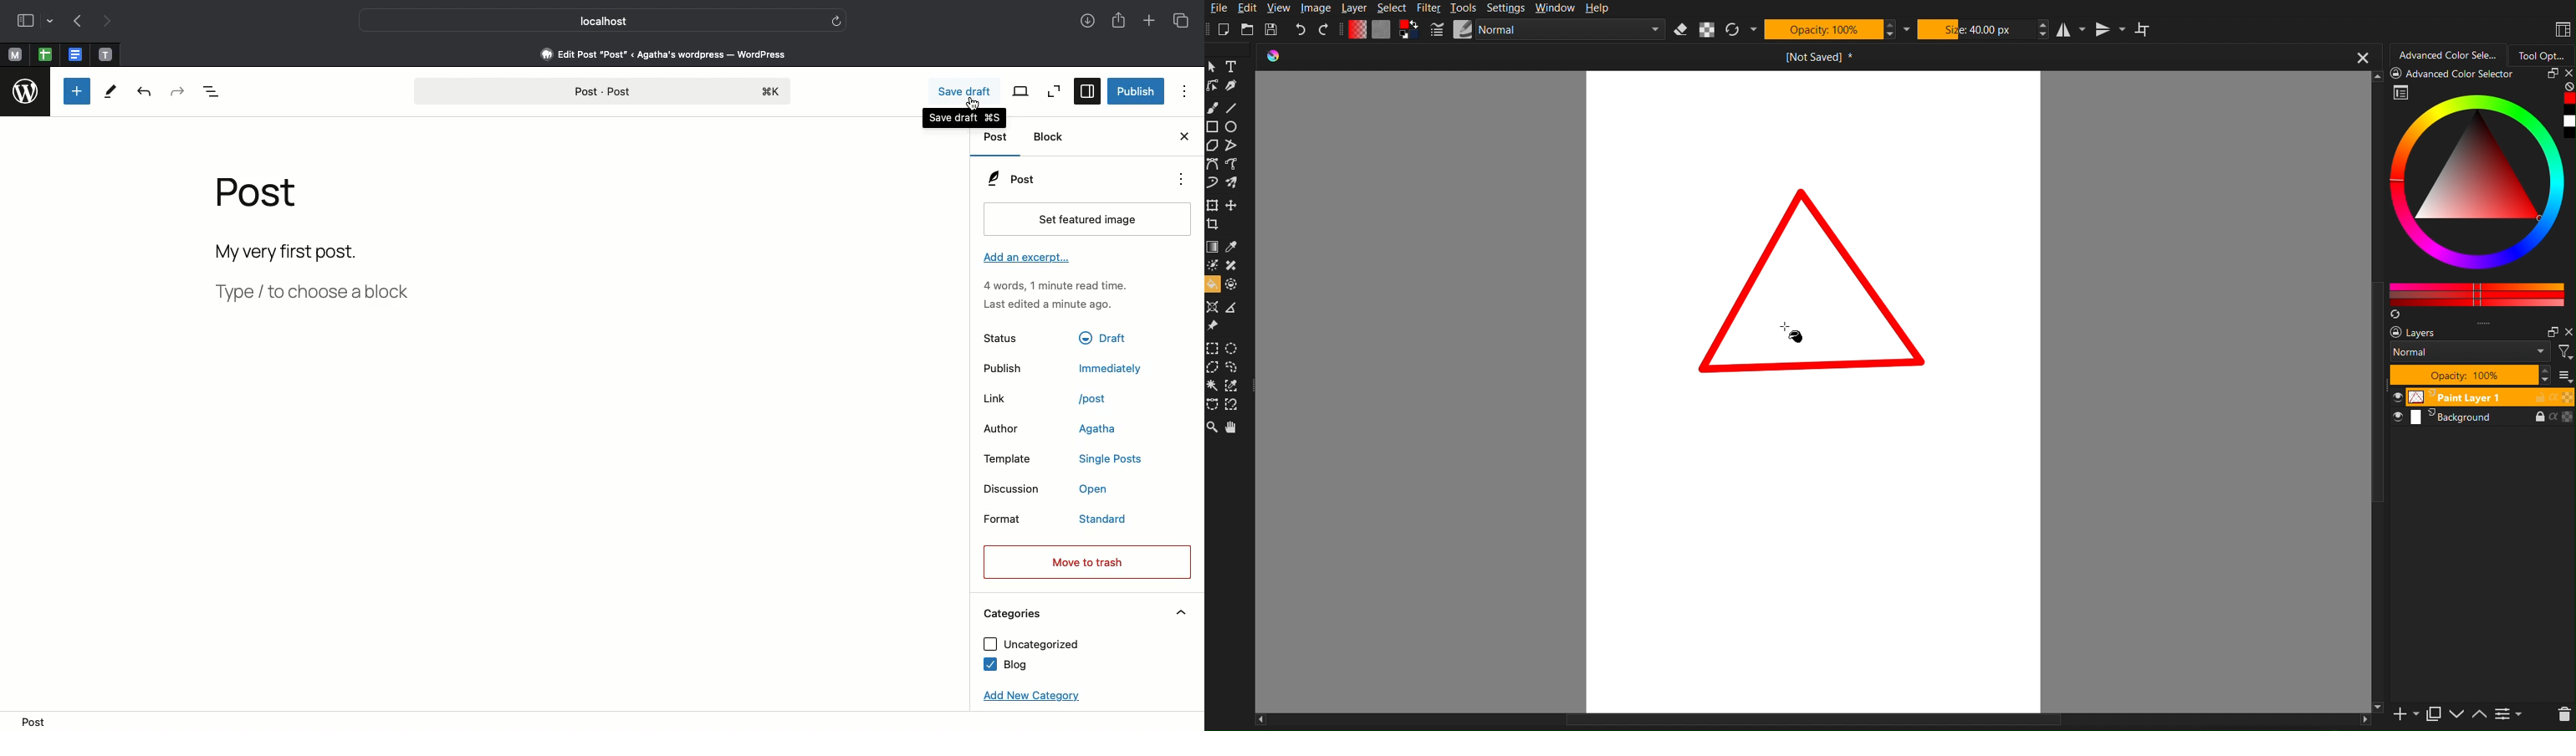 This screenshot has width=2576, height=756. I want to click on Edit, so click(1249, 9).